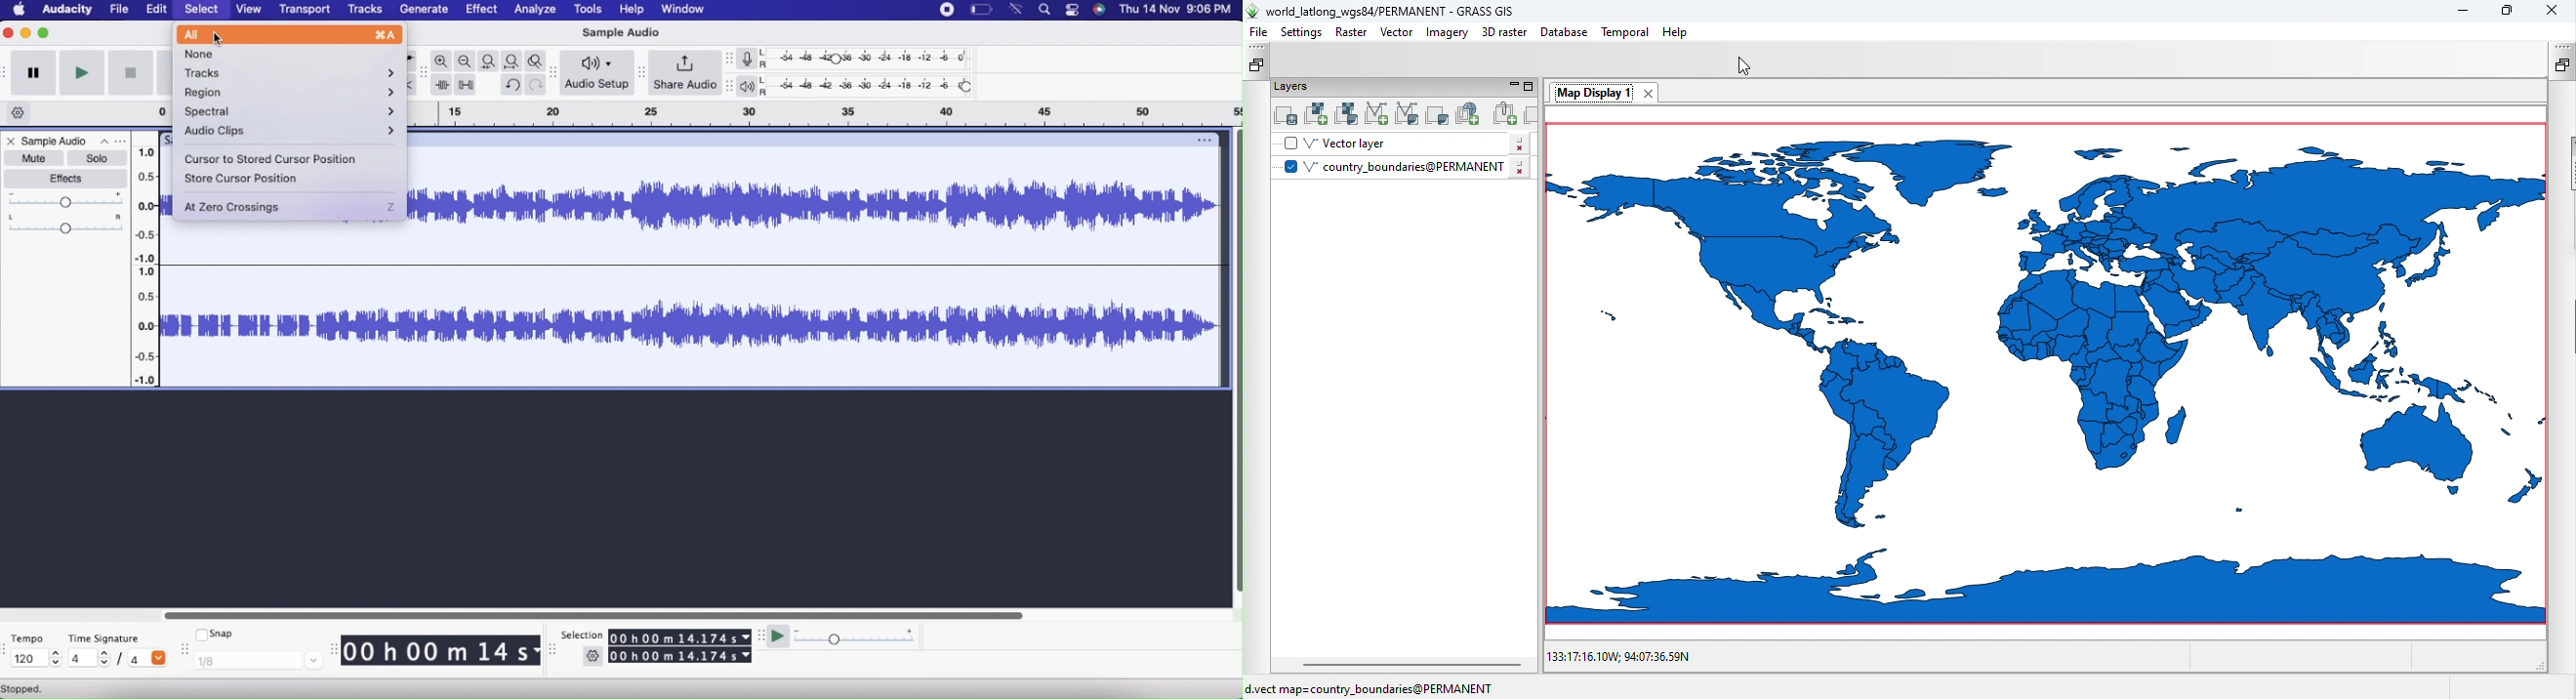 The image size is (2576, 700). What do you see at coordinates (466, 62) in the screenshot?
I see `Zoom out` at bounding box center [466, 62].